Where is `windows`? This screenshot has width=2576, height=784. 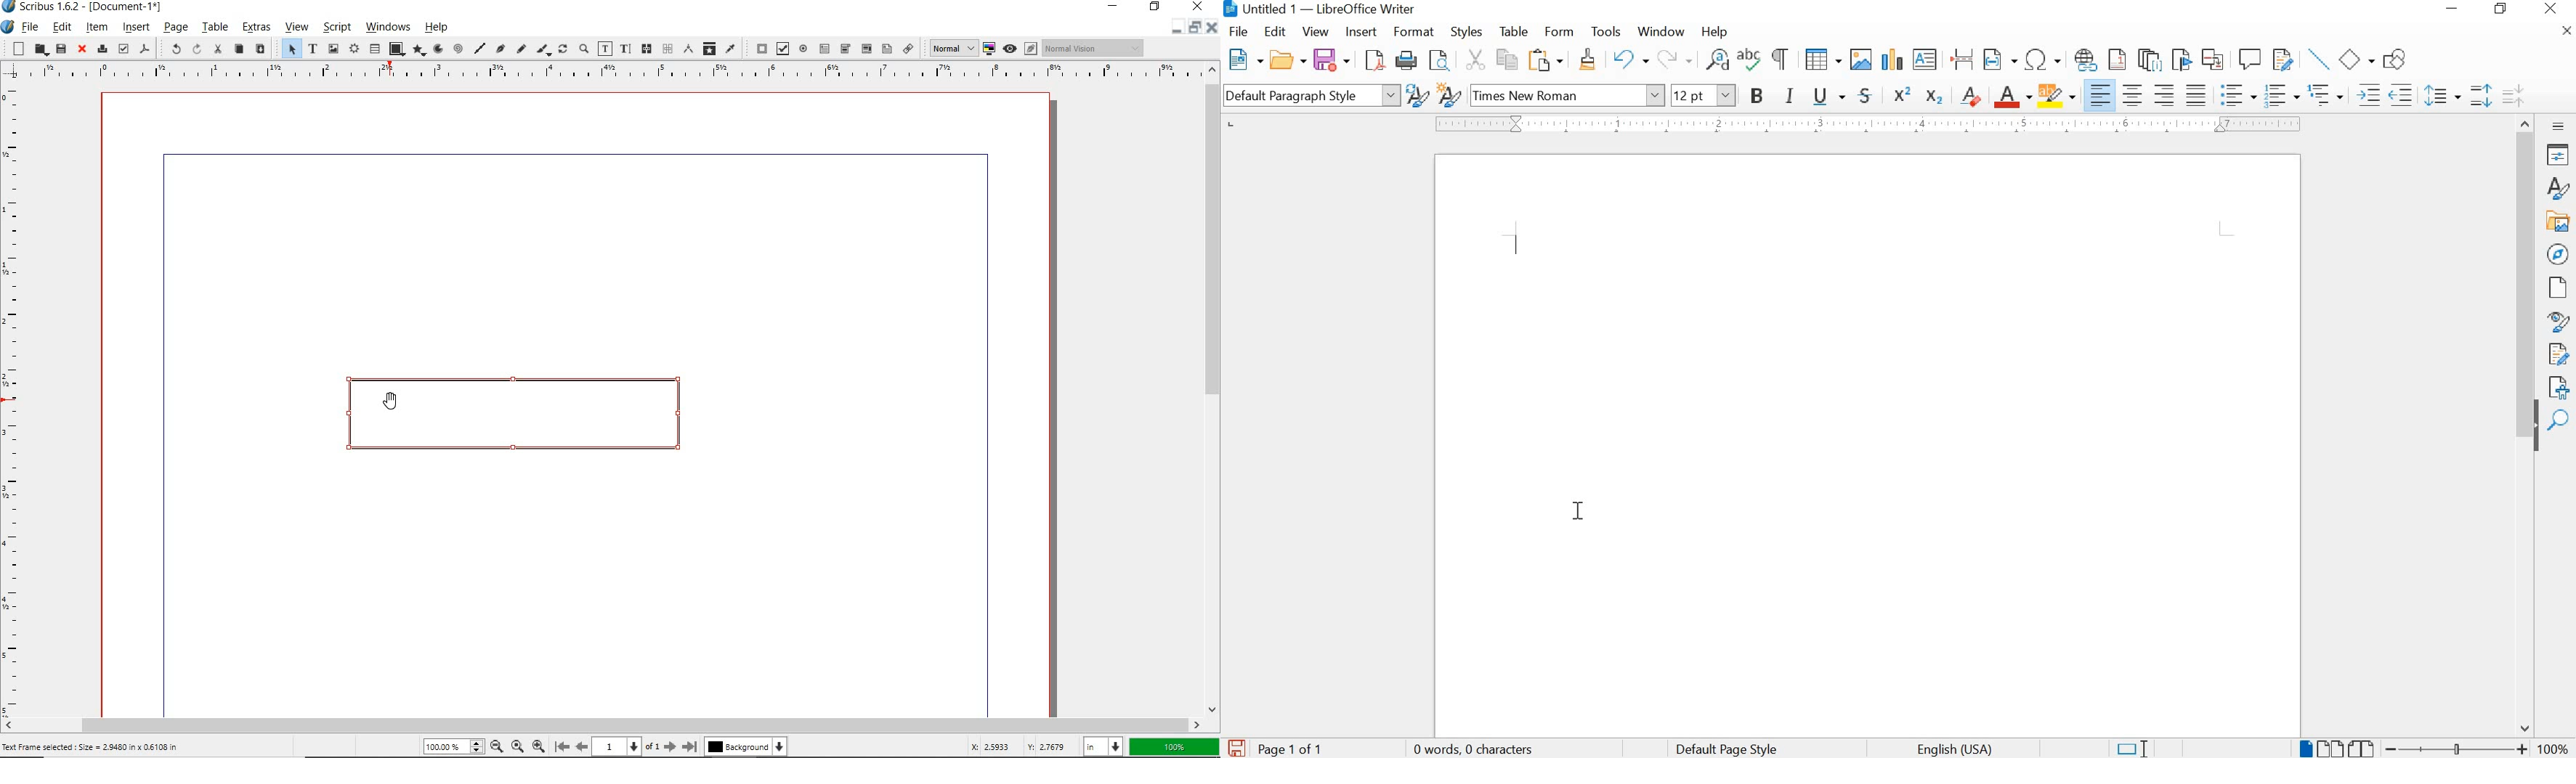 windows is located at coordinates (389, 28).